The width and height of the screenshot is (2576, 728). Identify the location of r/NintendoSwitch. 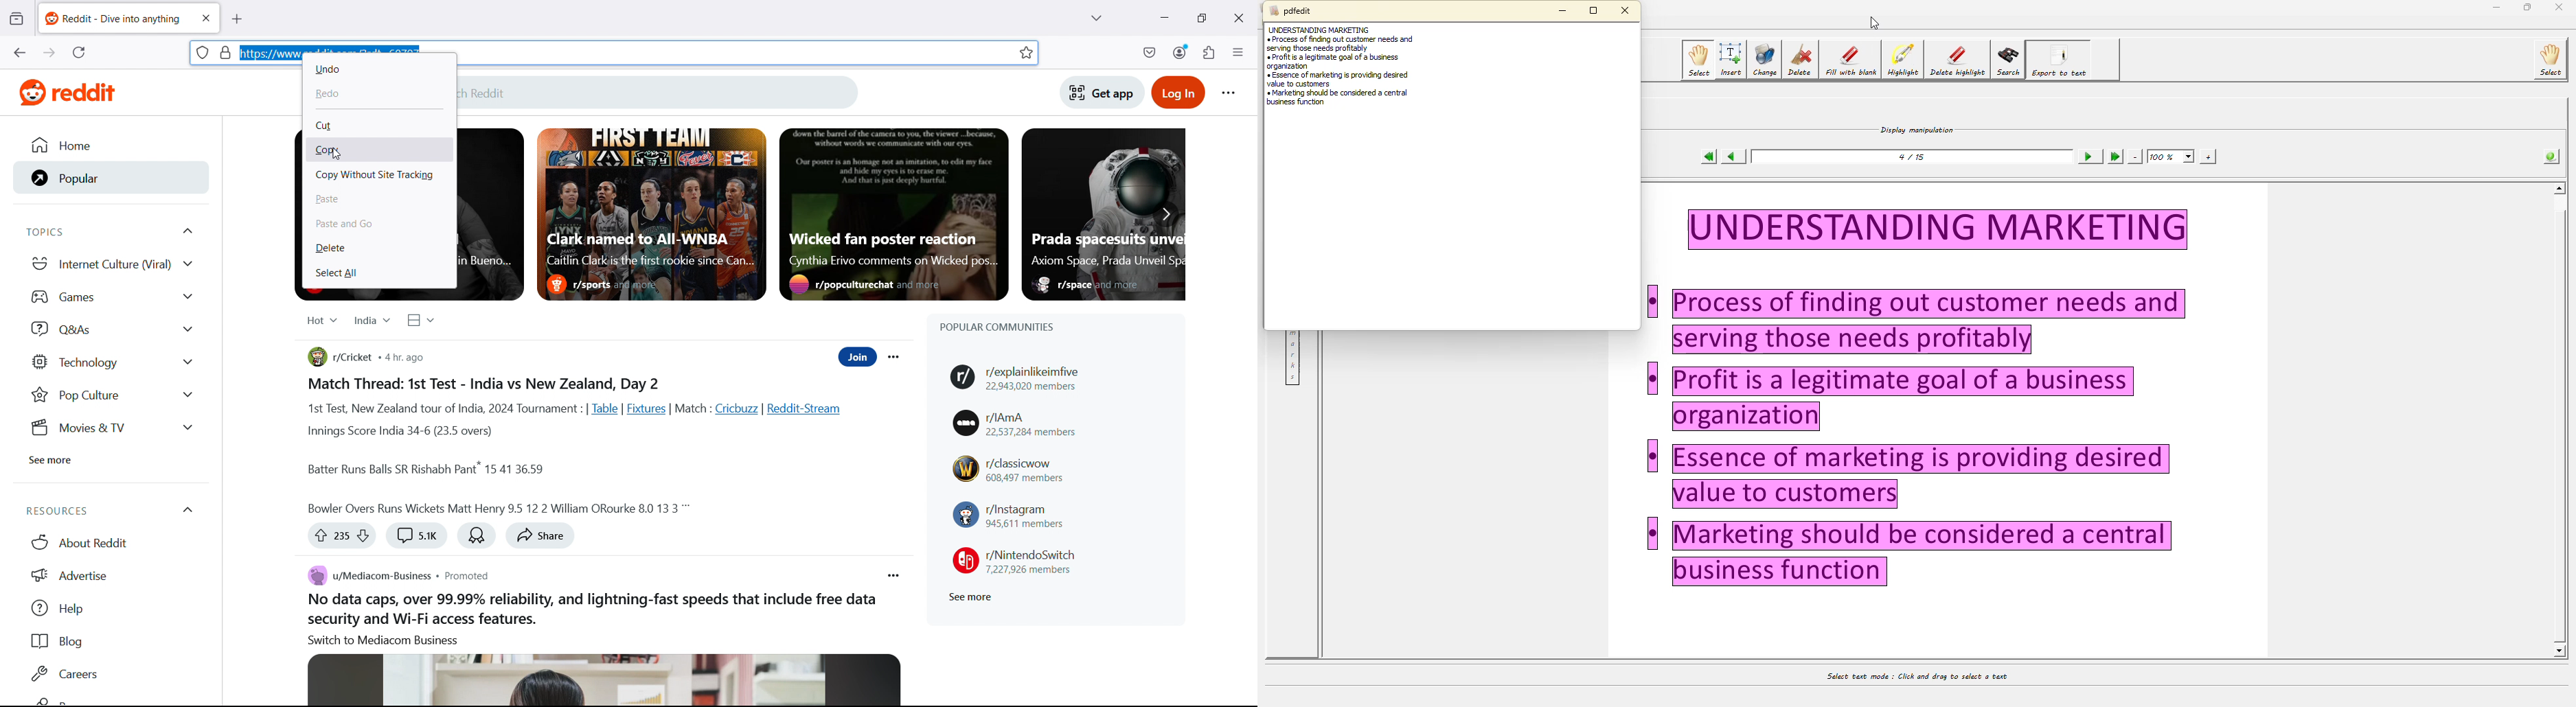
(1015, 560).